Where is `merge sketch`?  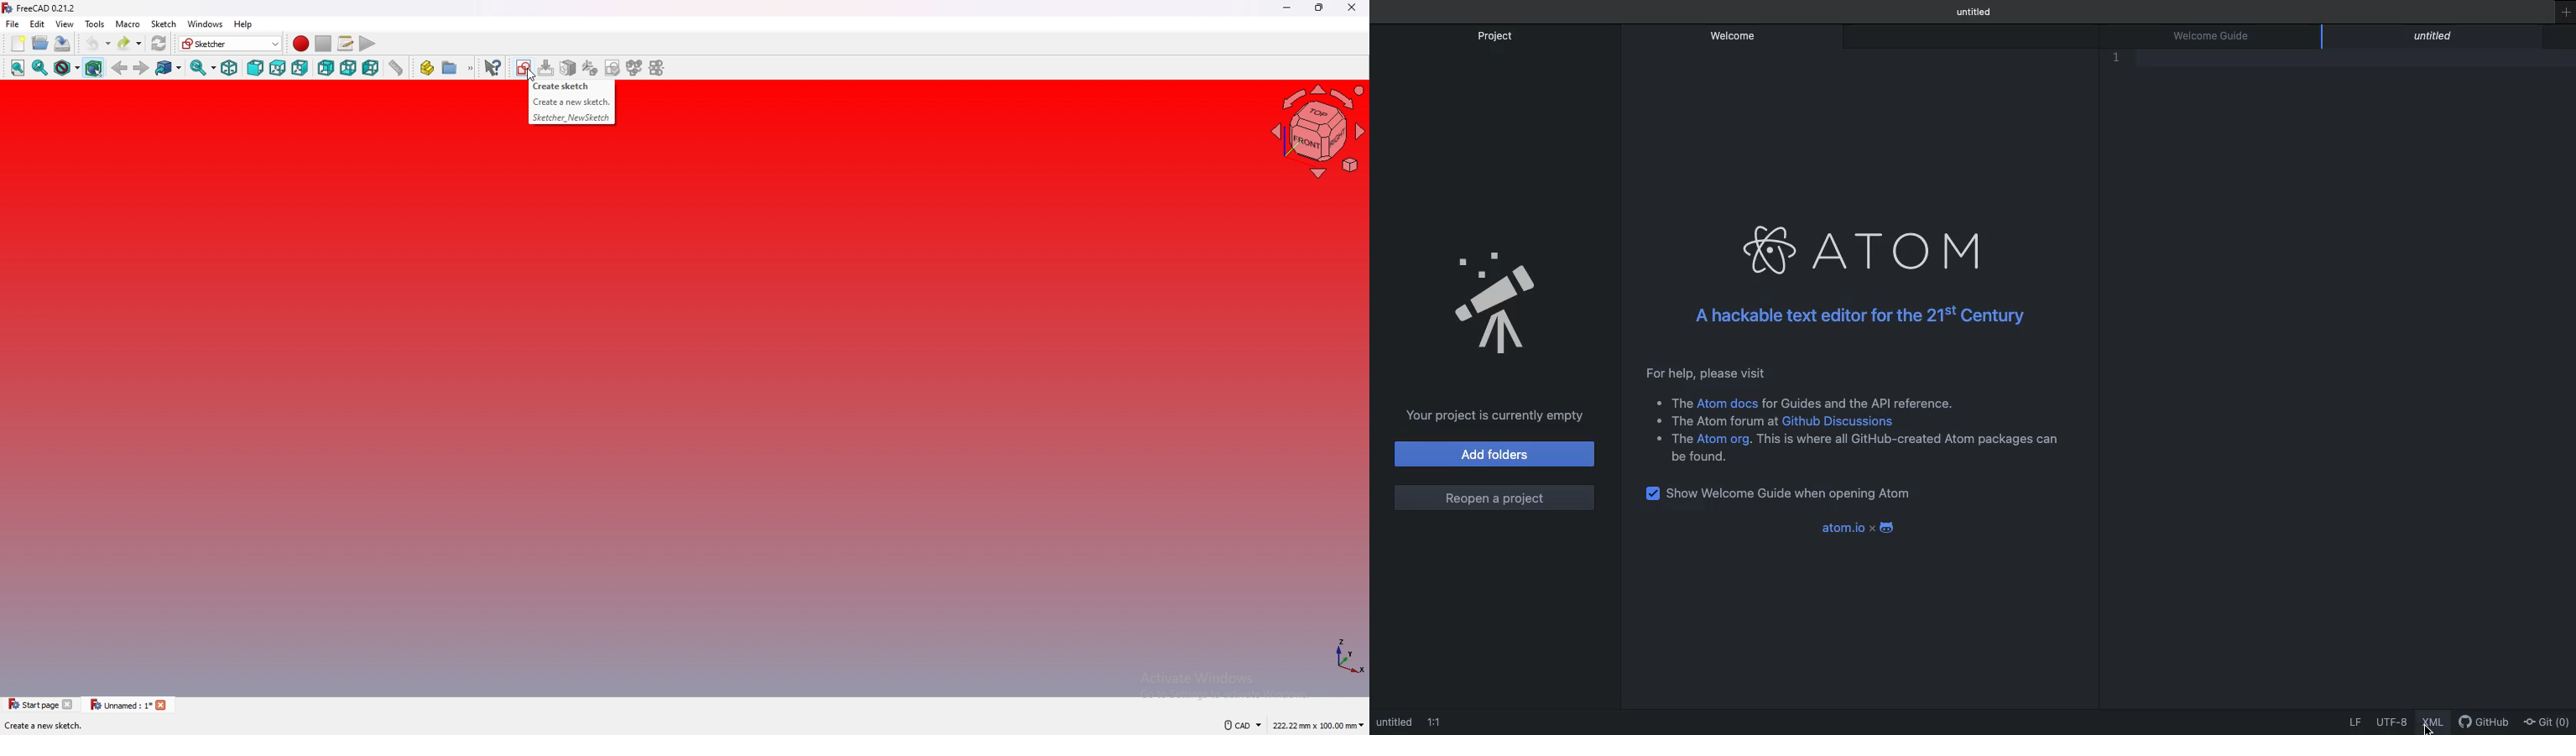
merge sketch is located at coordinates (634, 68).